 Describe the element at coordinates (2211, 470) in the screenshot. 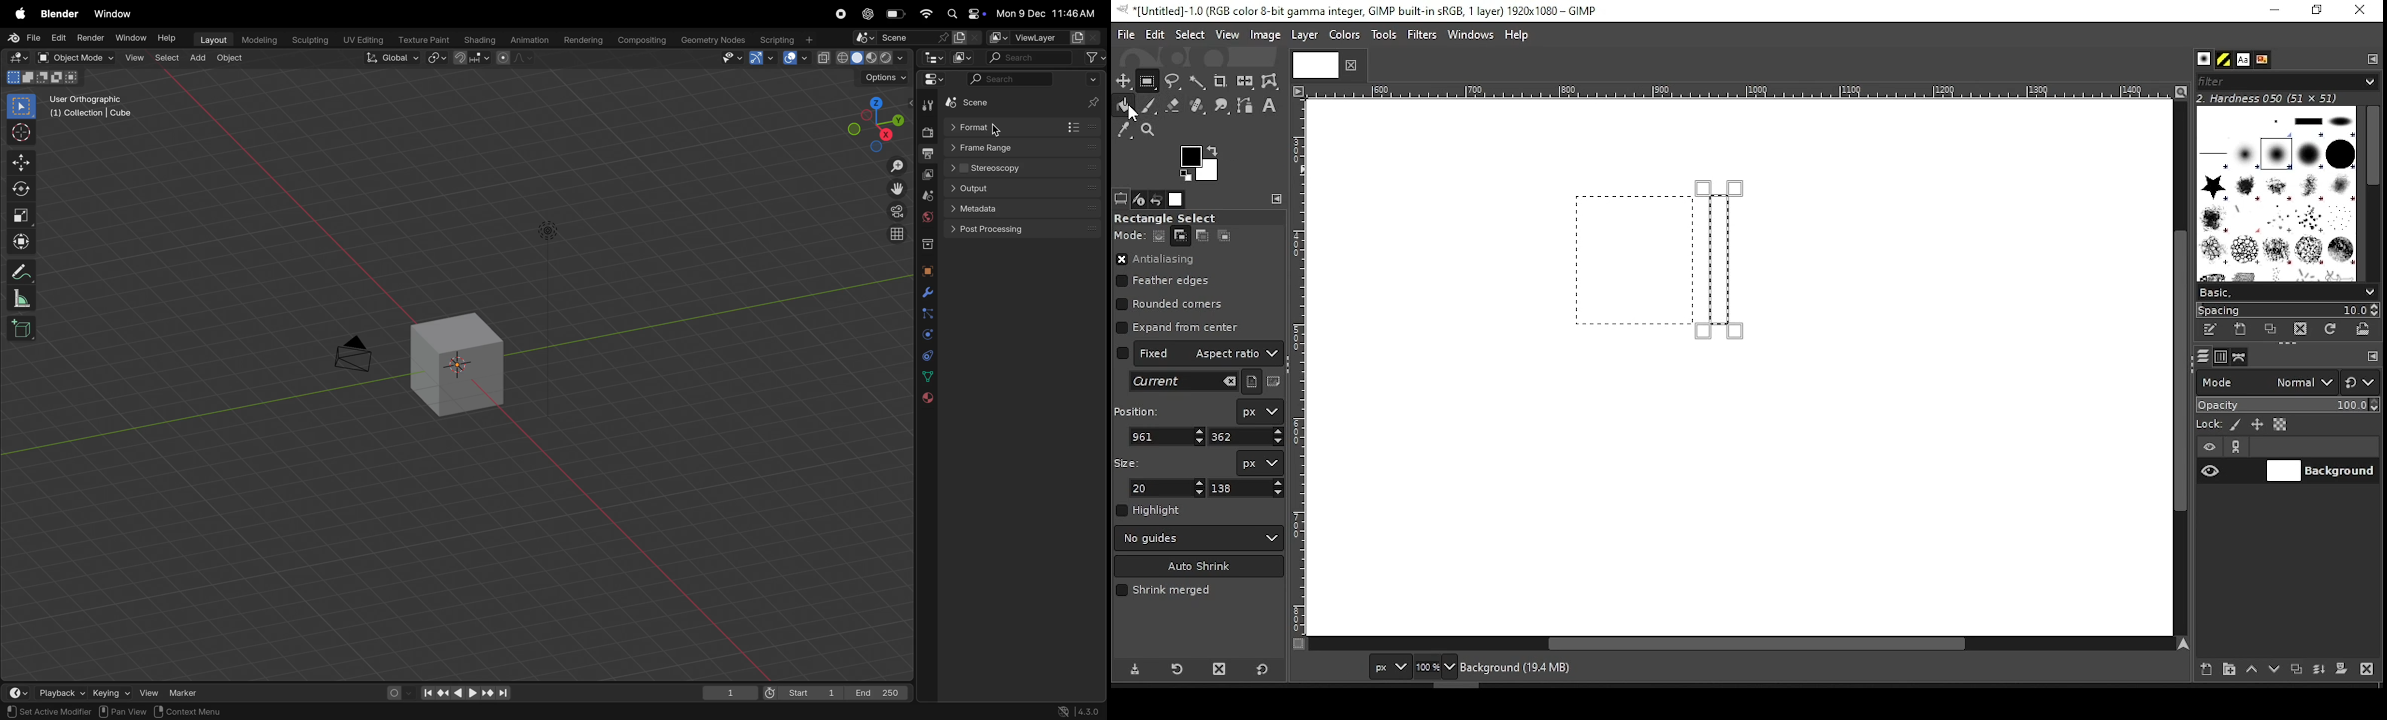

I see `layer visibility on/off` at that location.